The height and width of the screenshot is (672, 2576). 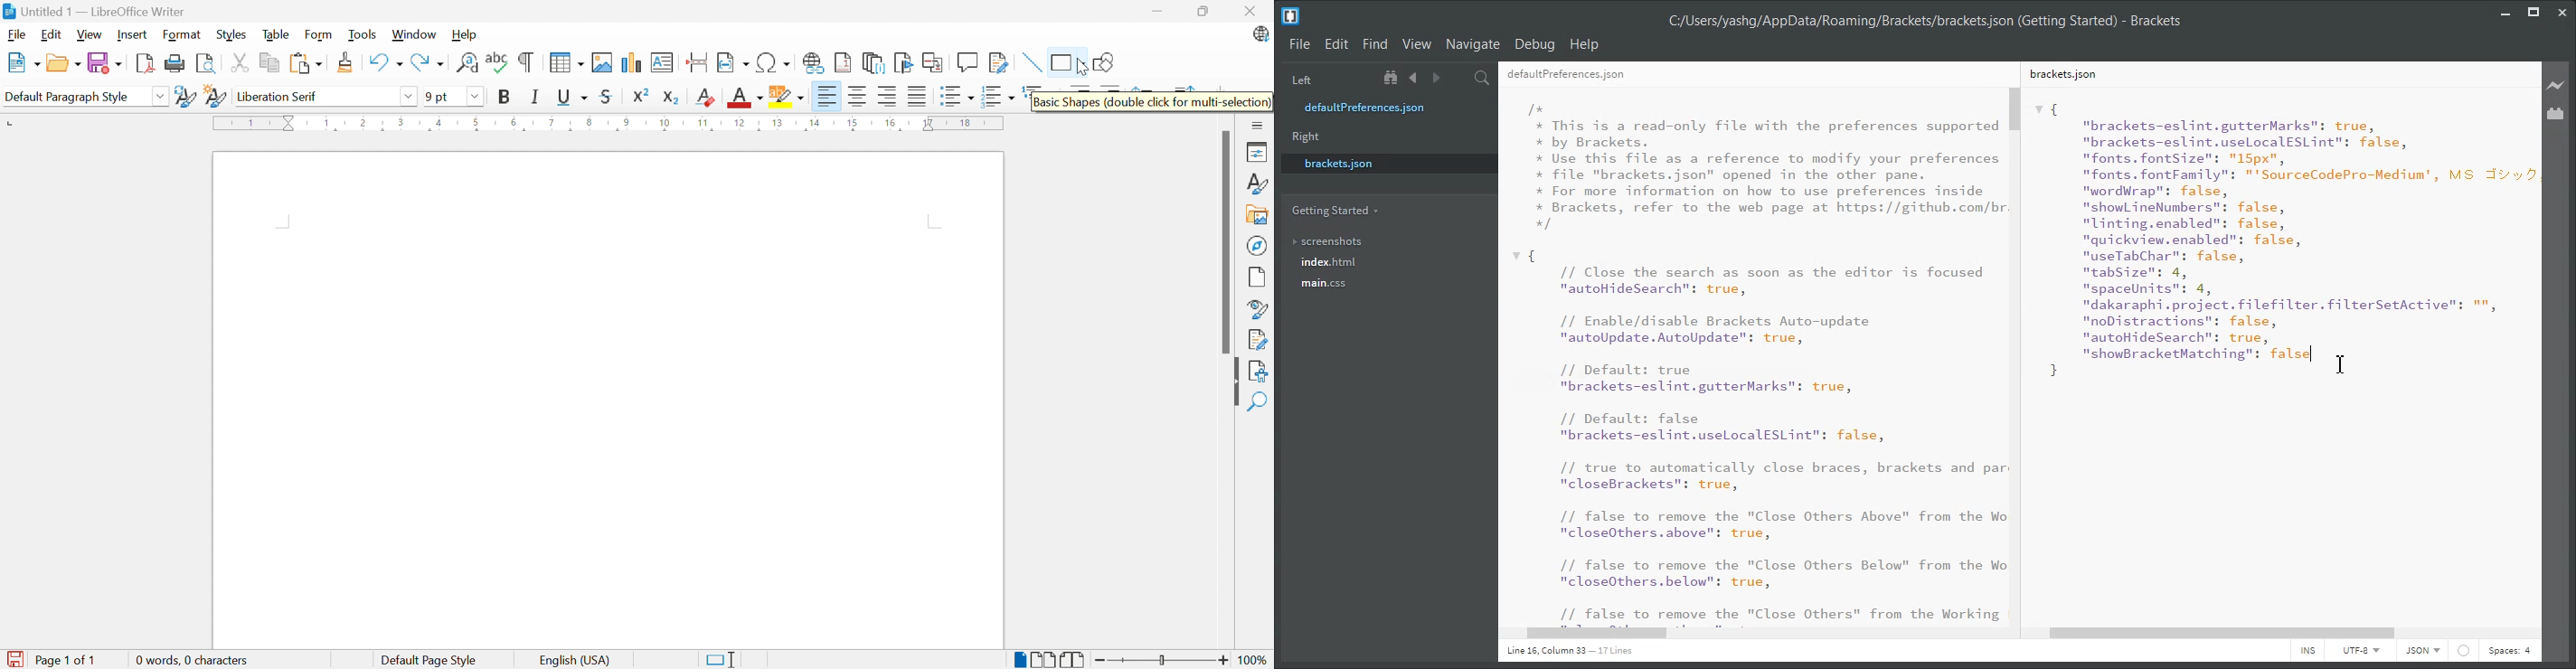 What do you see at coordinates (1107, 60) in the screenshot?
I see `Sow draw functions` at bounding box center [1107, 60].